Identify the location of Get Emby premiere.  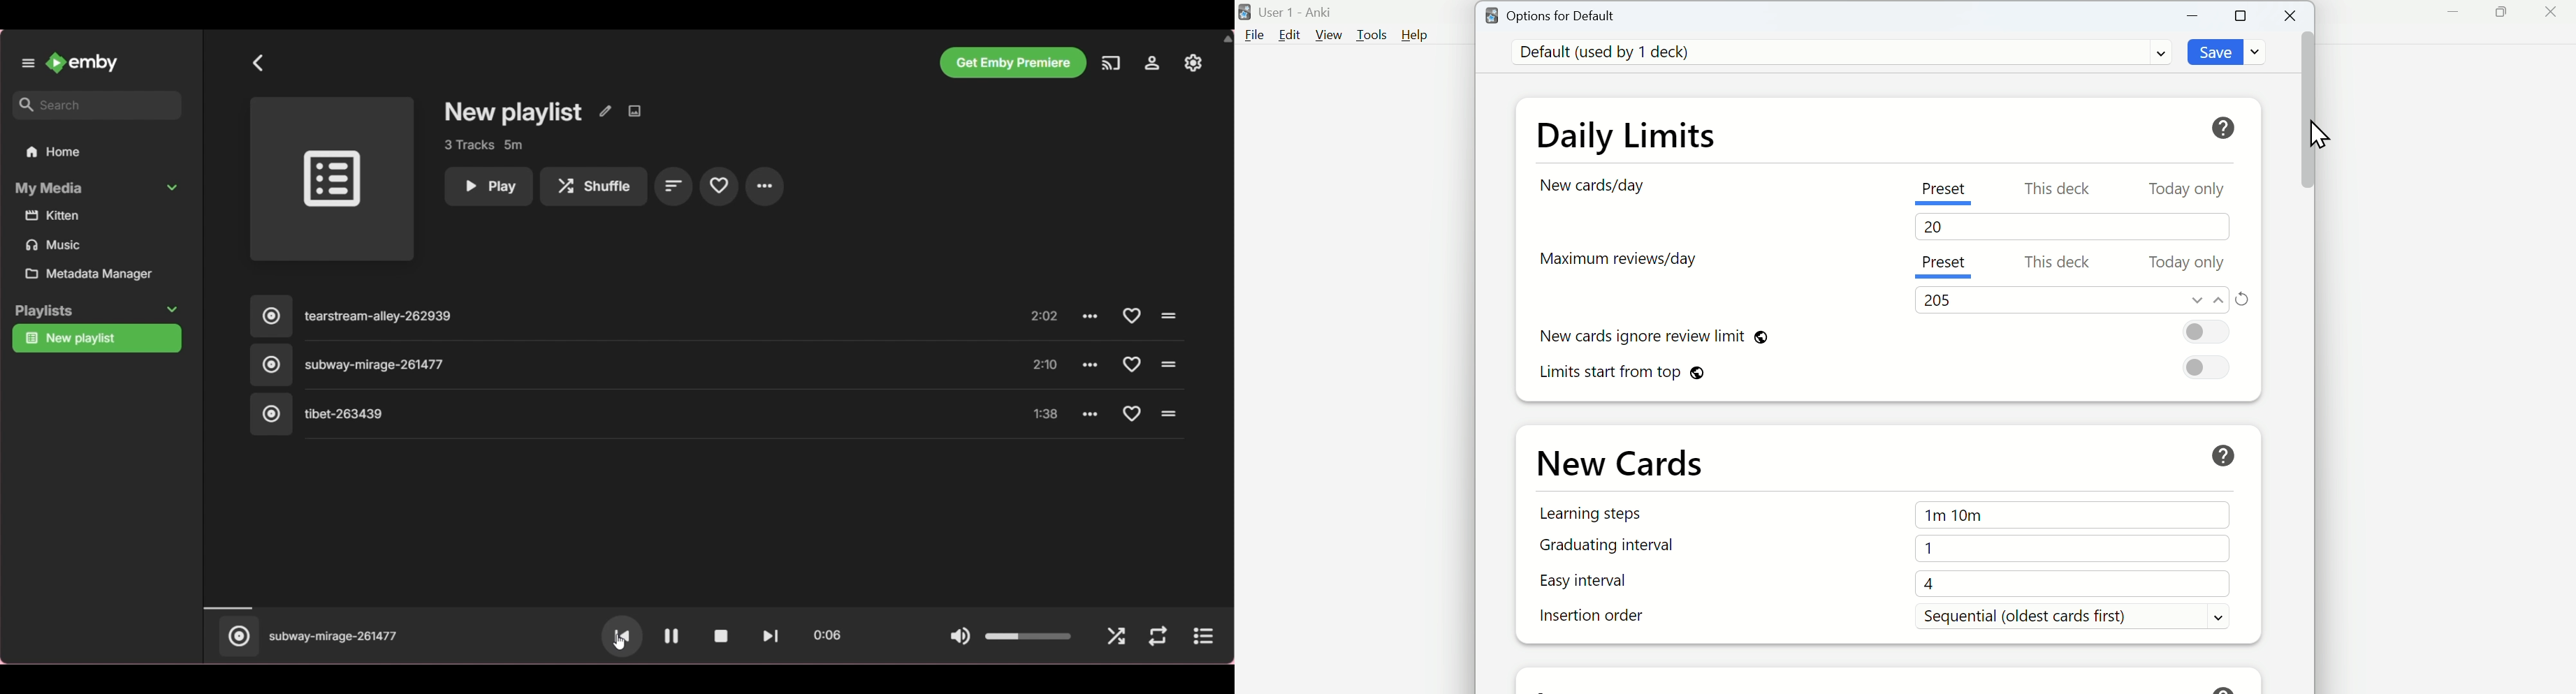
(1012, 62).